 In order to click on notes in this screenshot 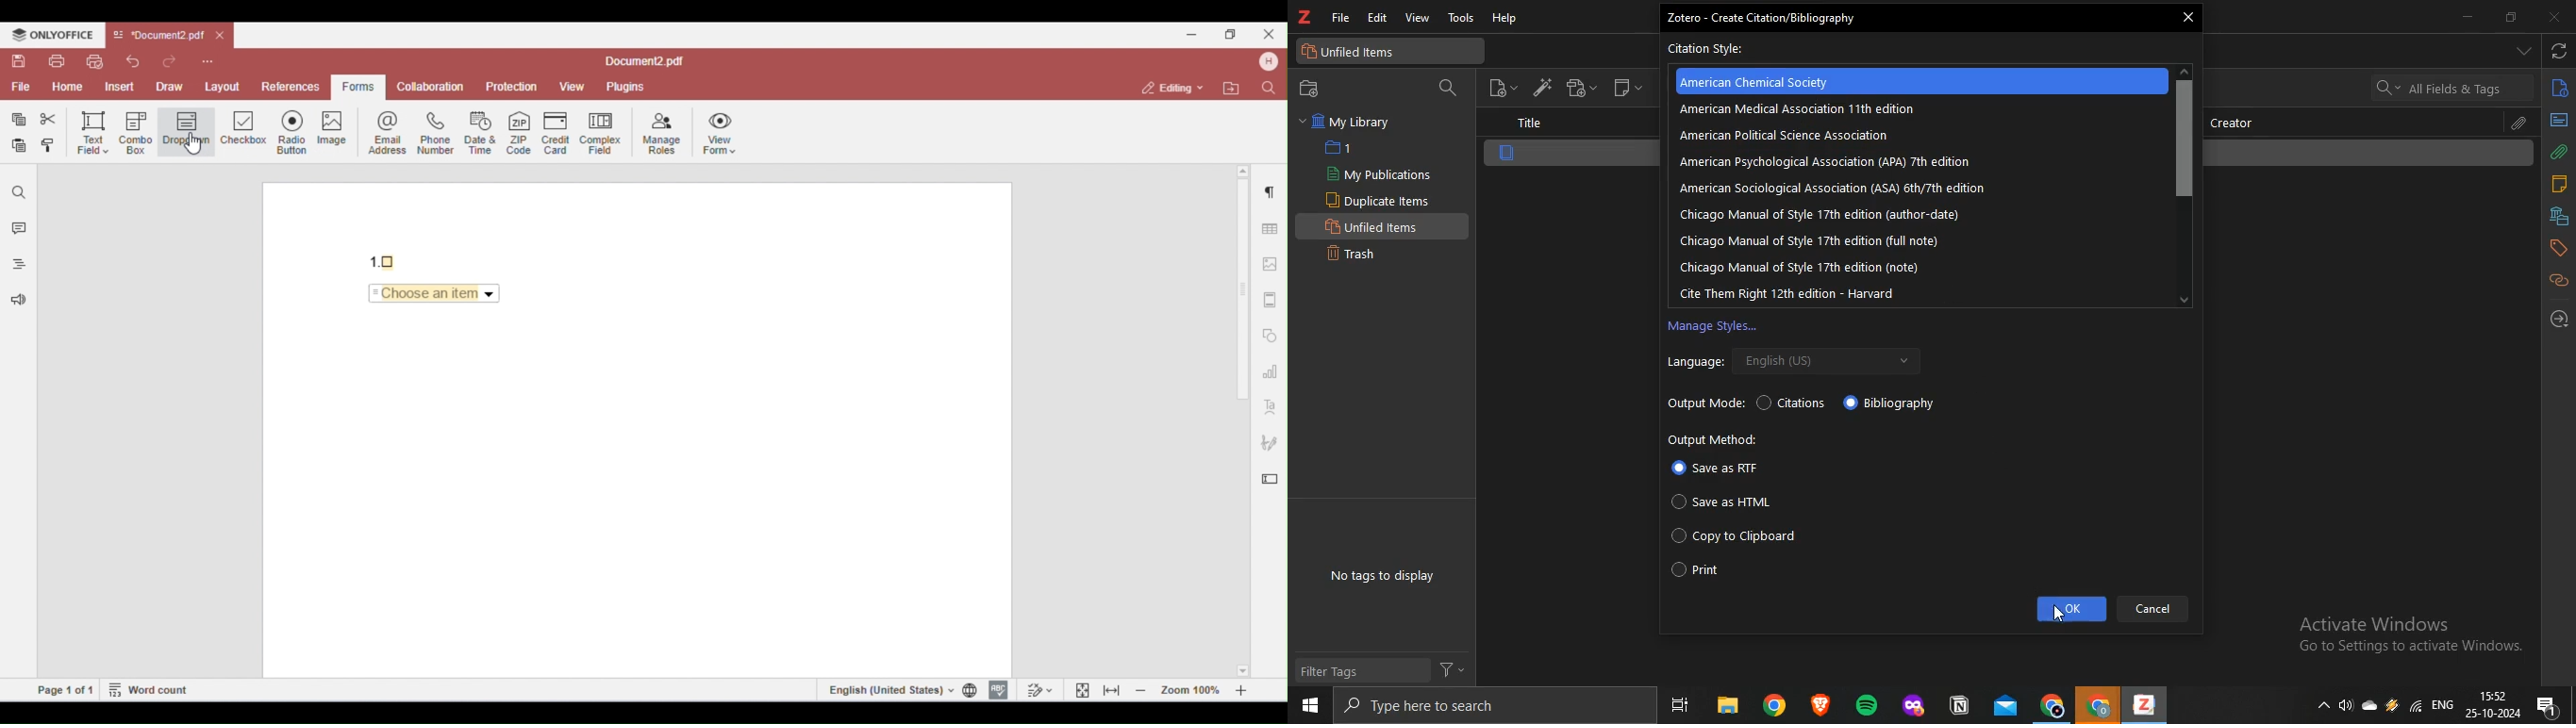, I will do `click(2559, 184)`.